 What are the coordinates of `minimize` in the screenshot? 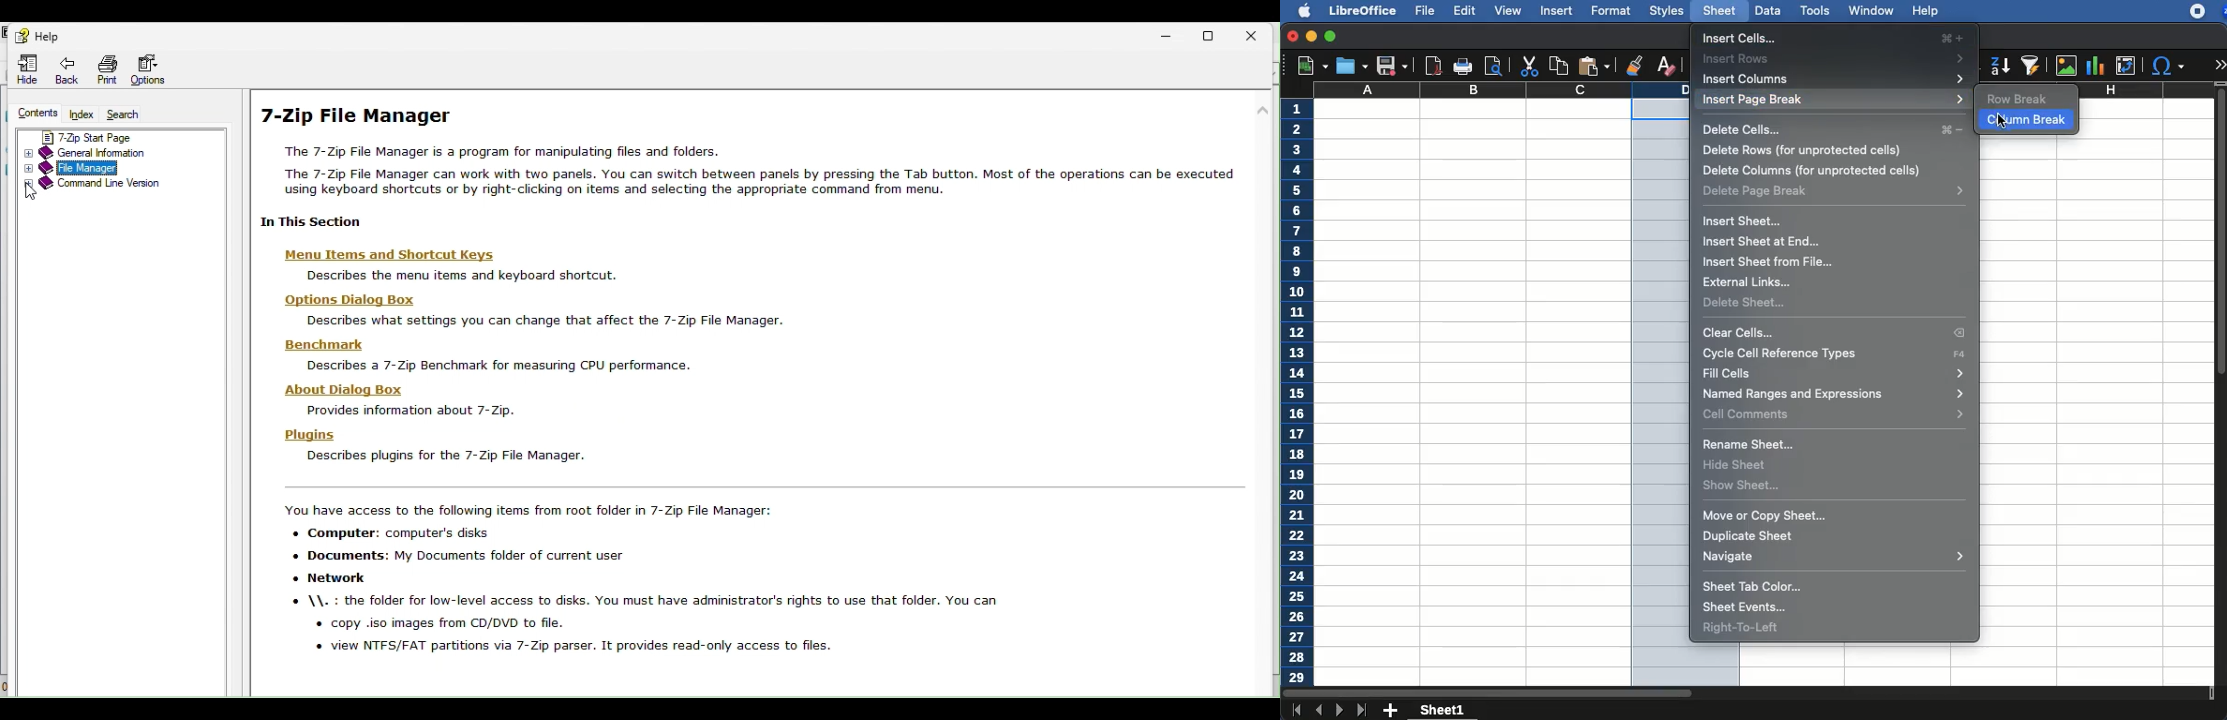 It's located at (1312, 36).